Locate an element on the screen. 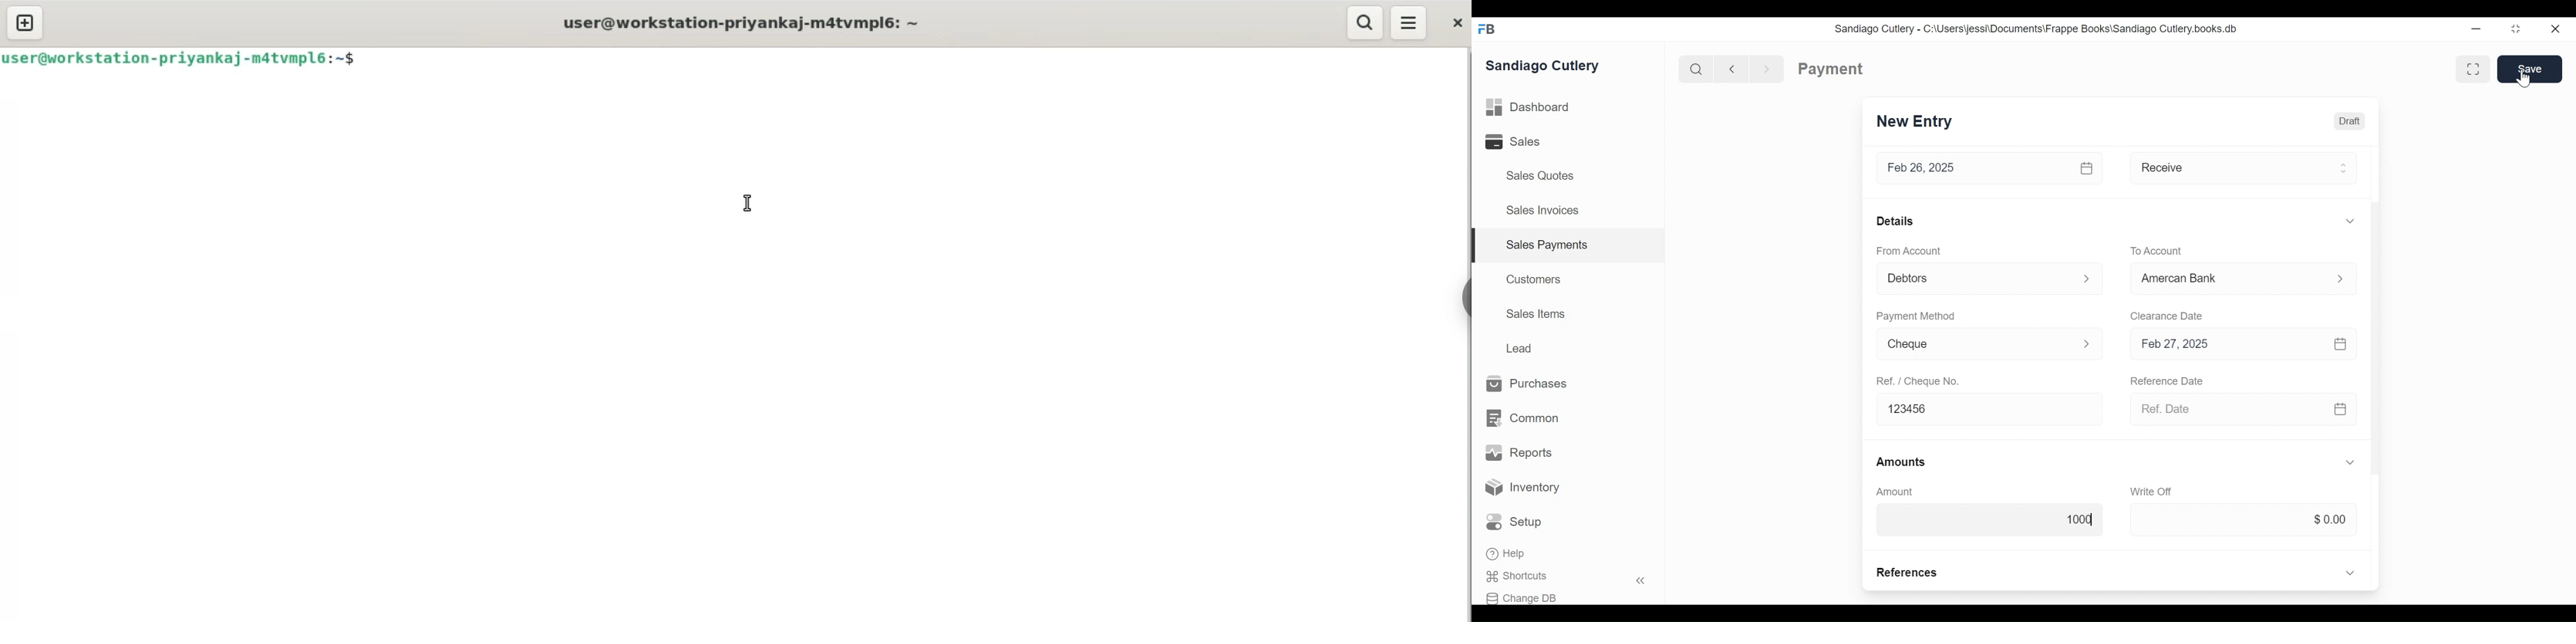 The image size is (2576, 644). 123456 is located at coordinates (1991, 408).